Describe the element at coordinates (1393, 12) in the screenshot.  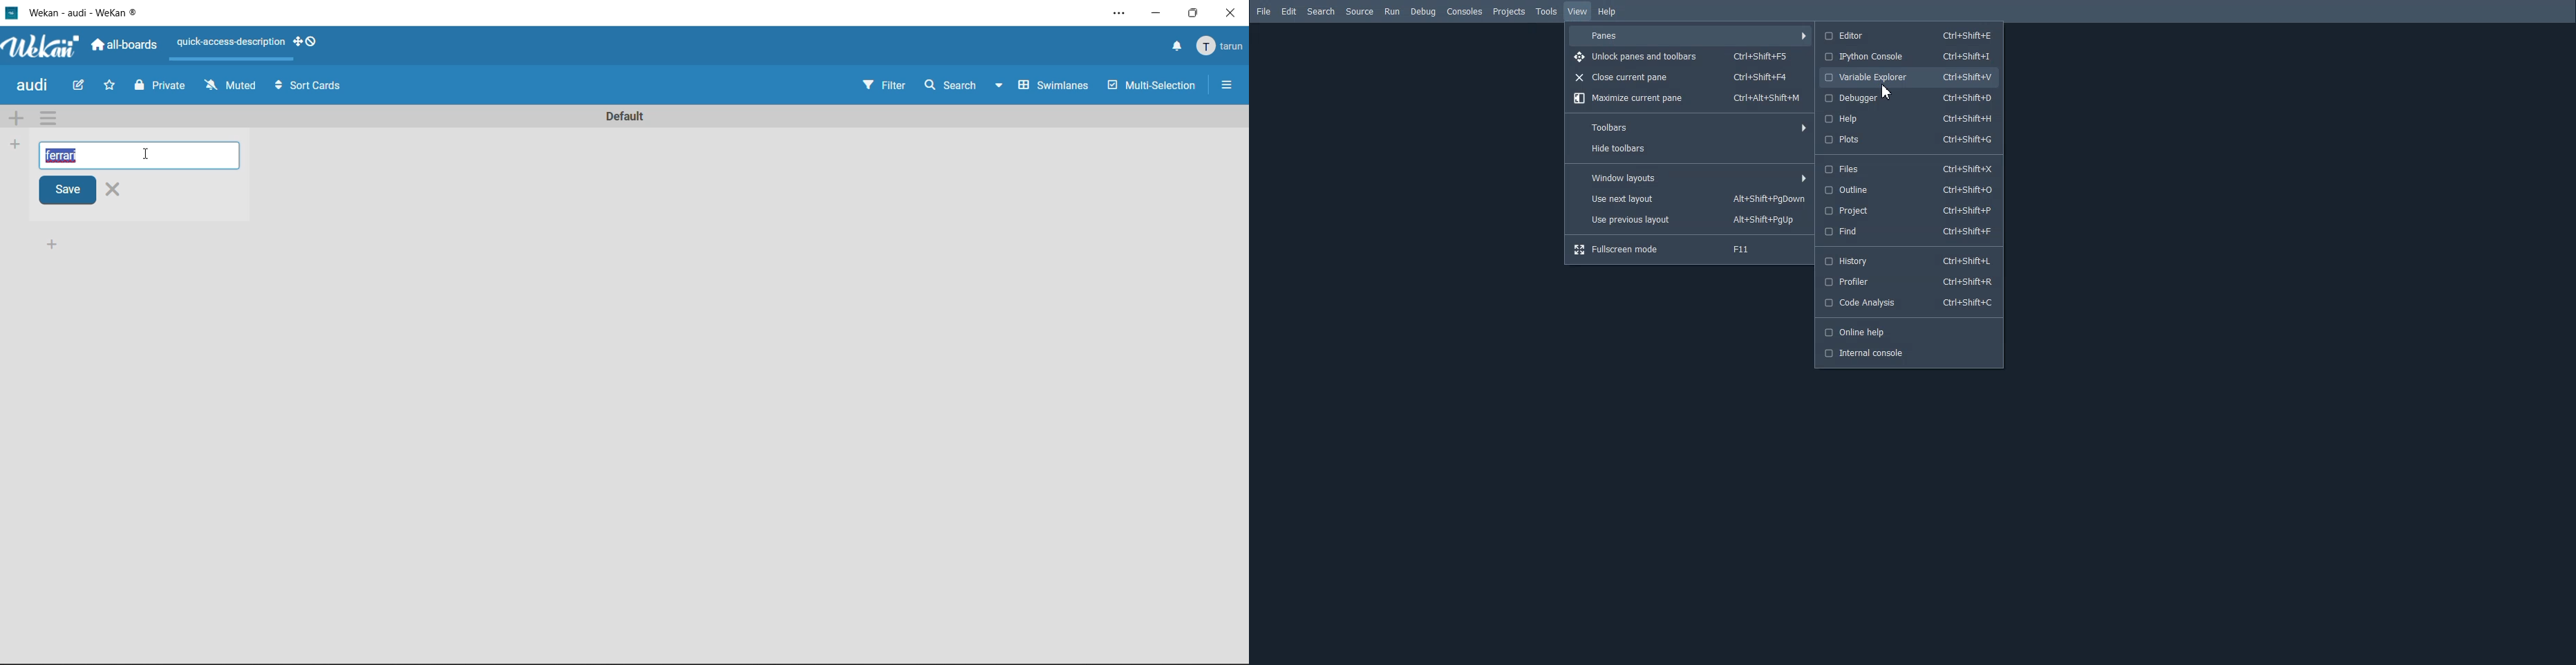
I see `Run` at that location.